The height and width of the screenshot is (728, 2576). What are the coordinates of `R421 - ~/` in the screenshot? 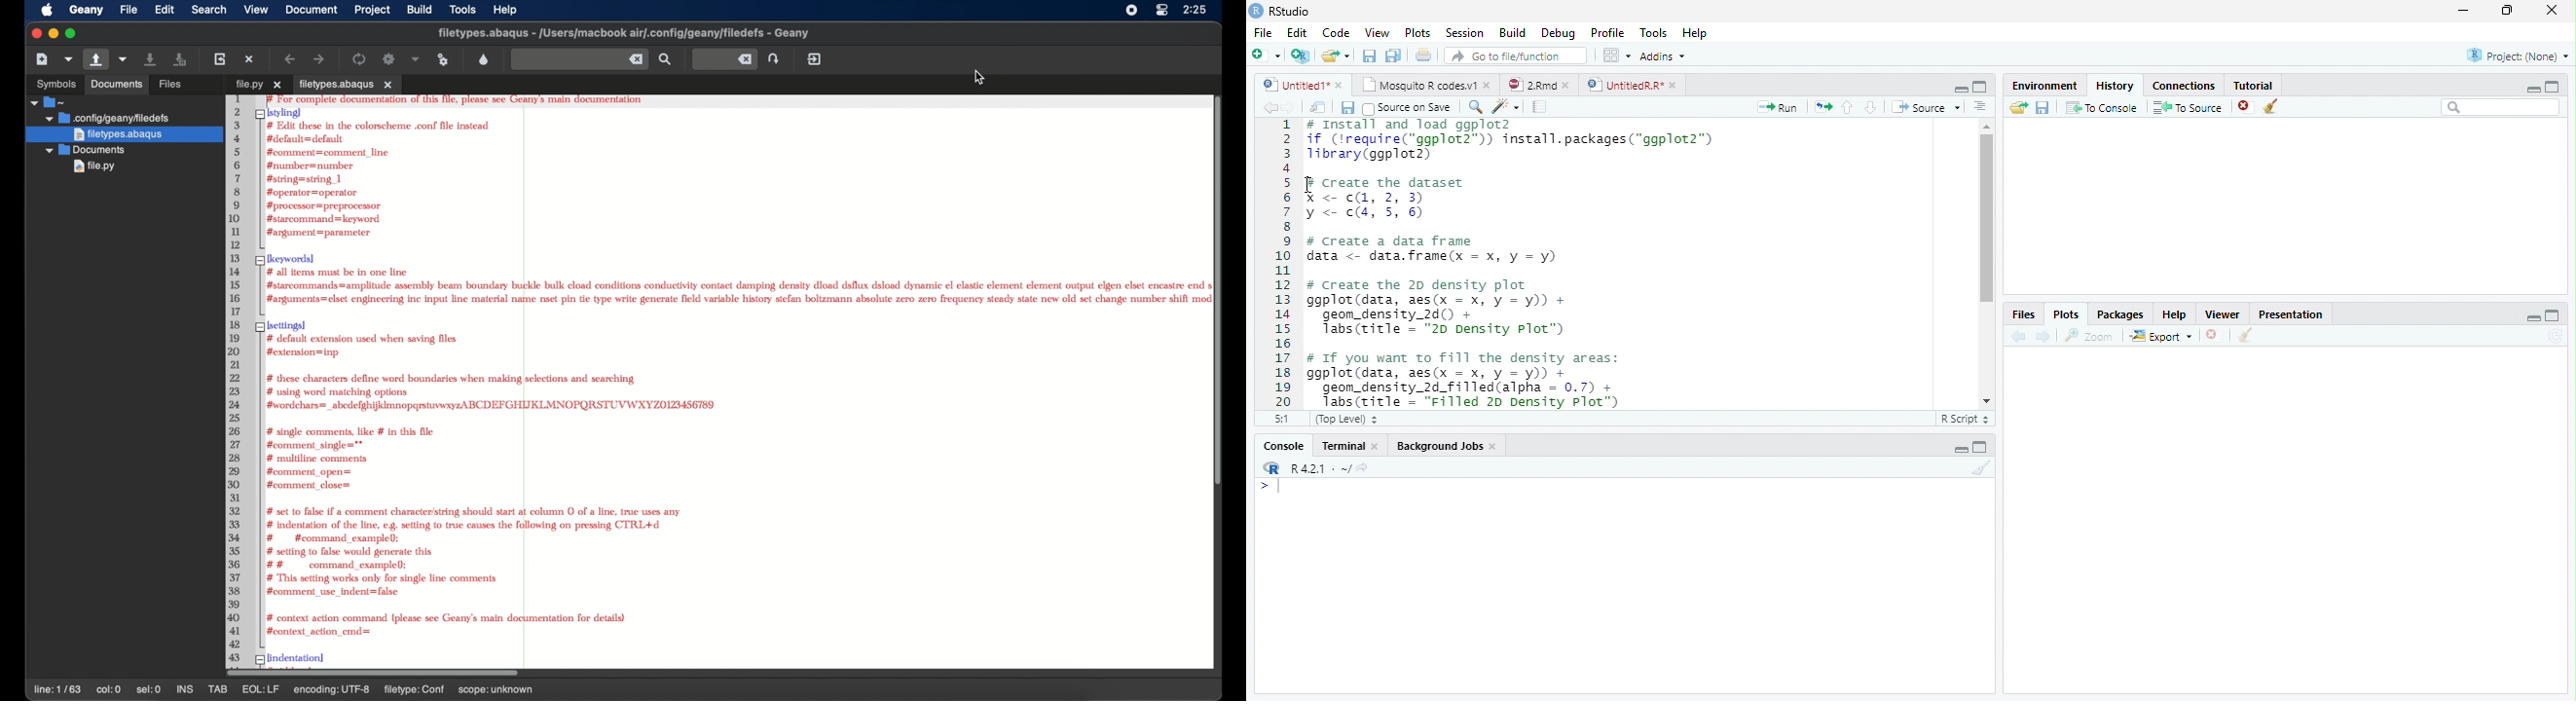 It's located at (1314, 468).